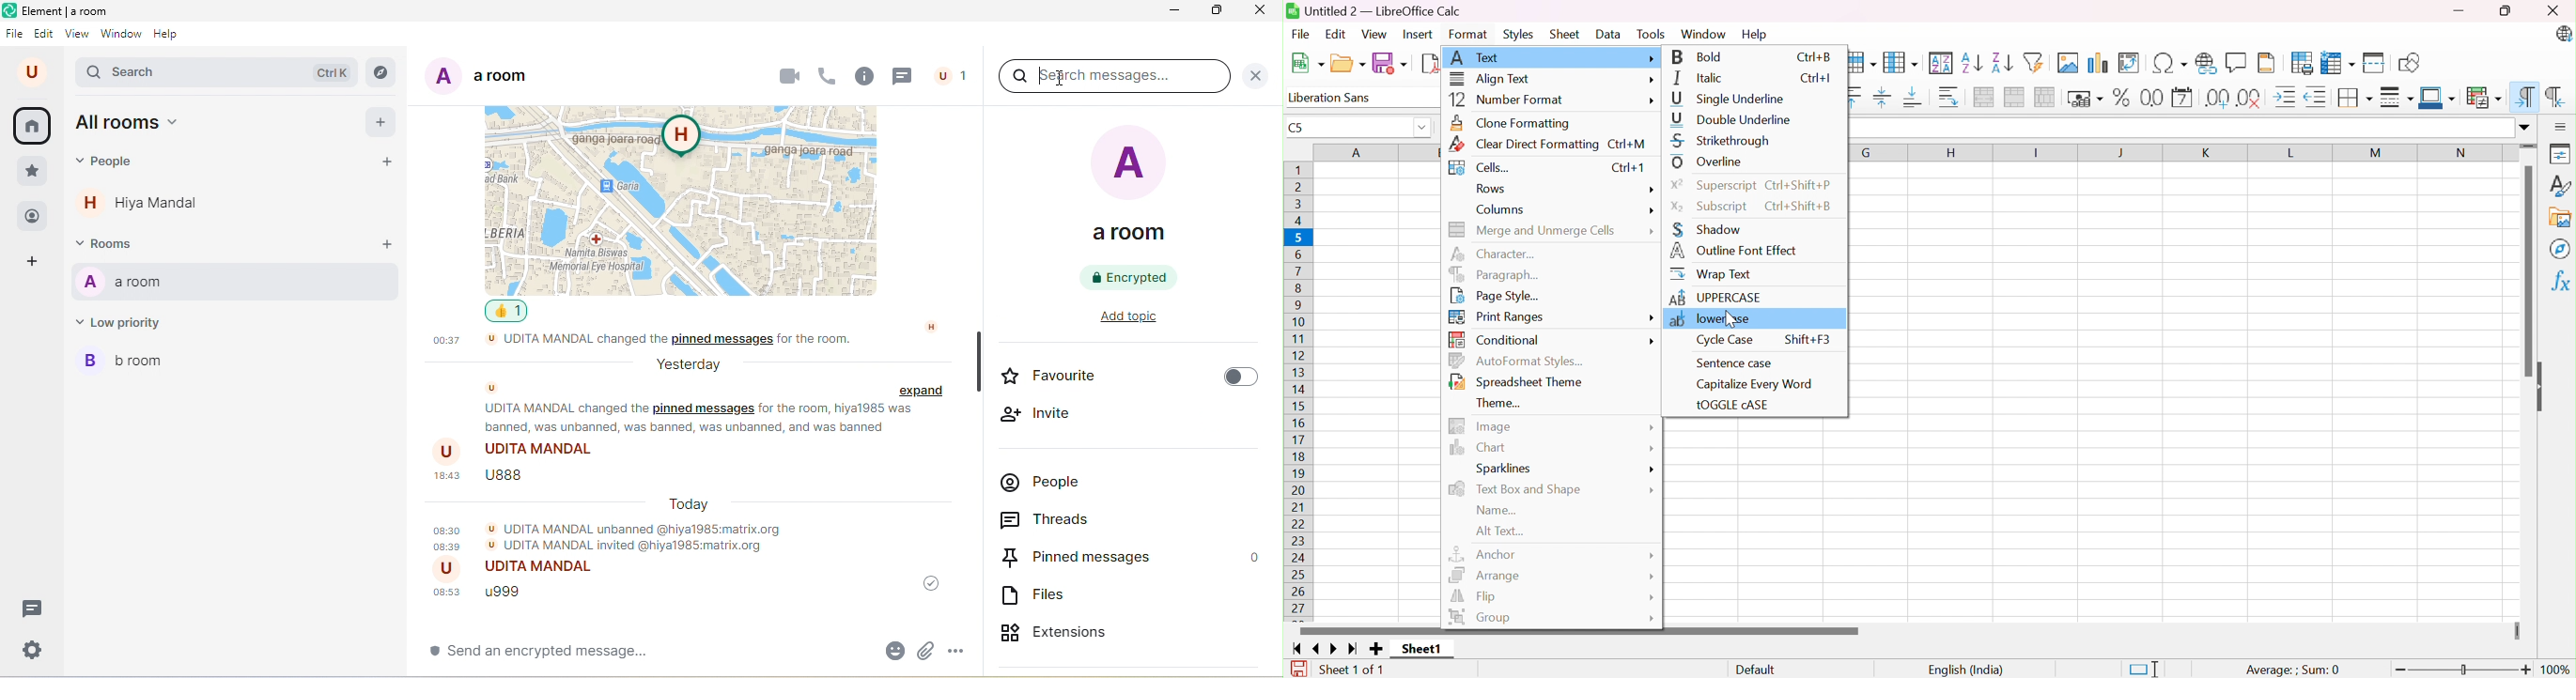  I want to click on more option, so click(964, 647).